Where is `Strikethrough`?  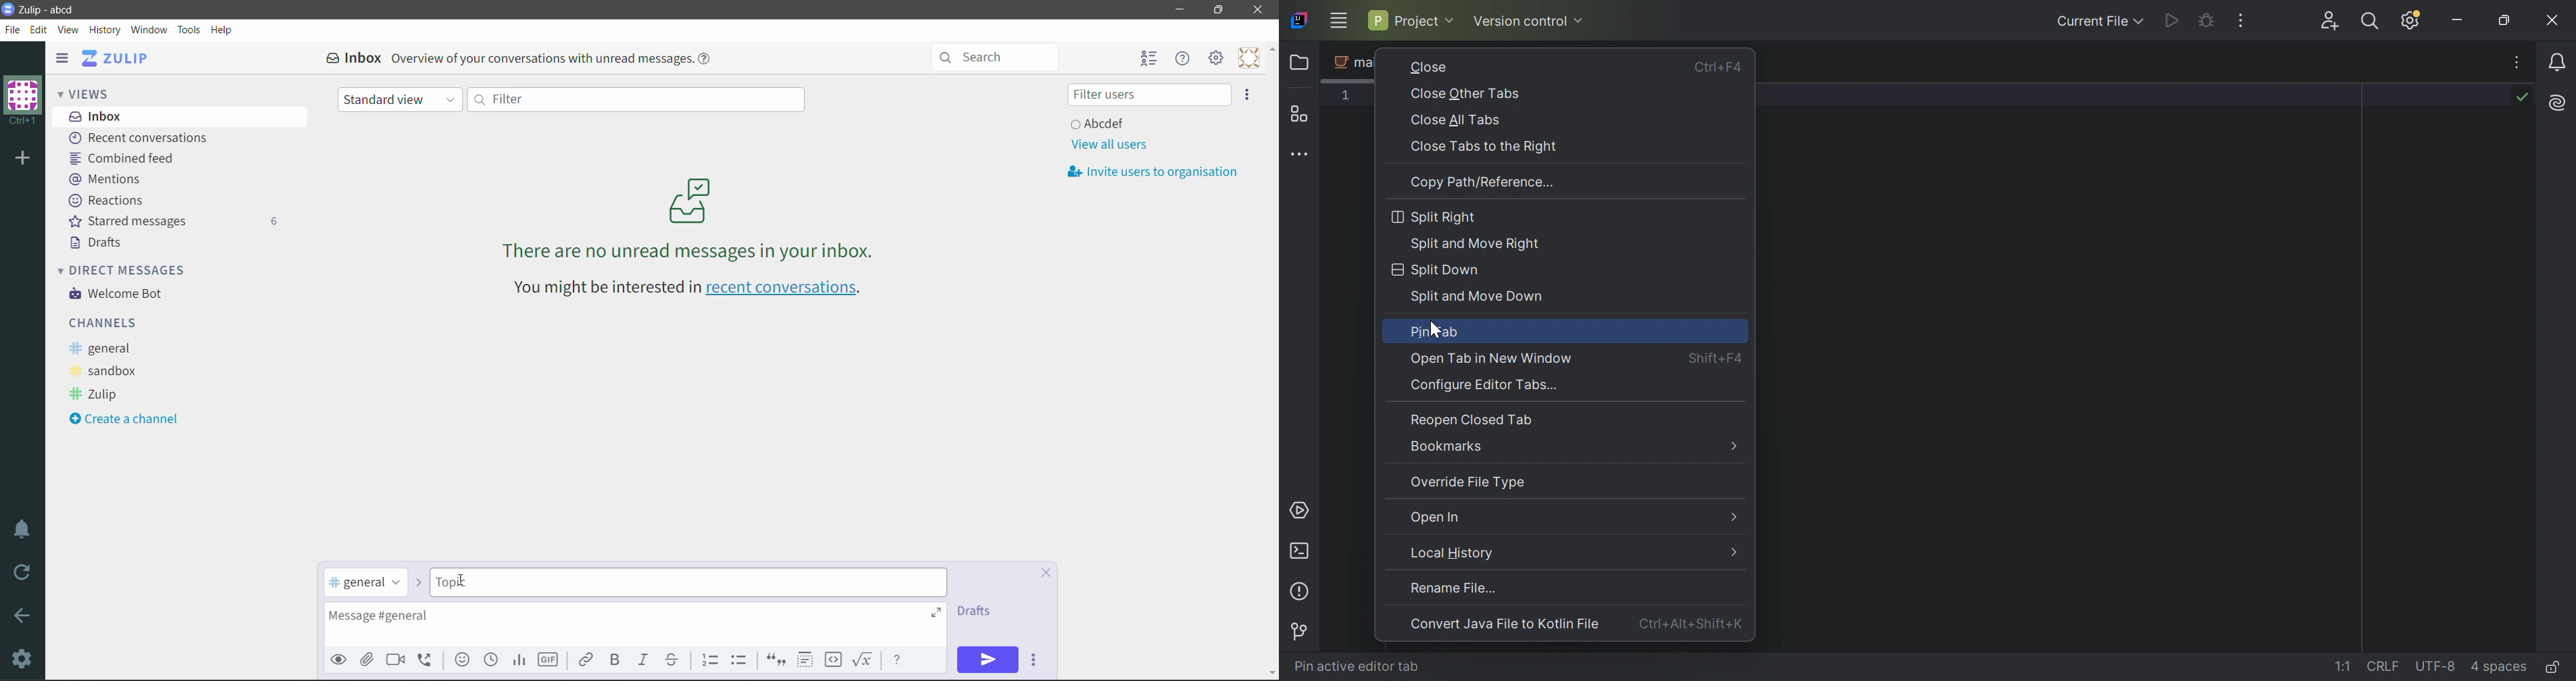 Strikethrough is located at coordinates (673, 660).